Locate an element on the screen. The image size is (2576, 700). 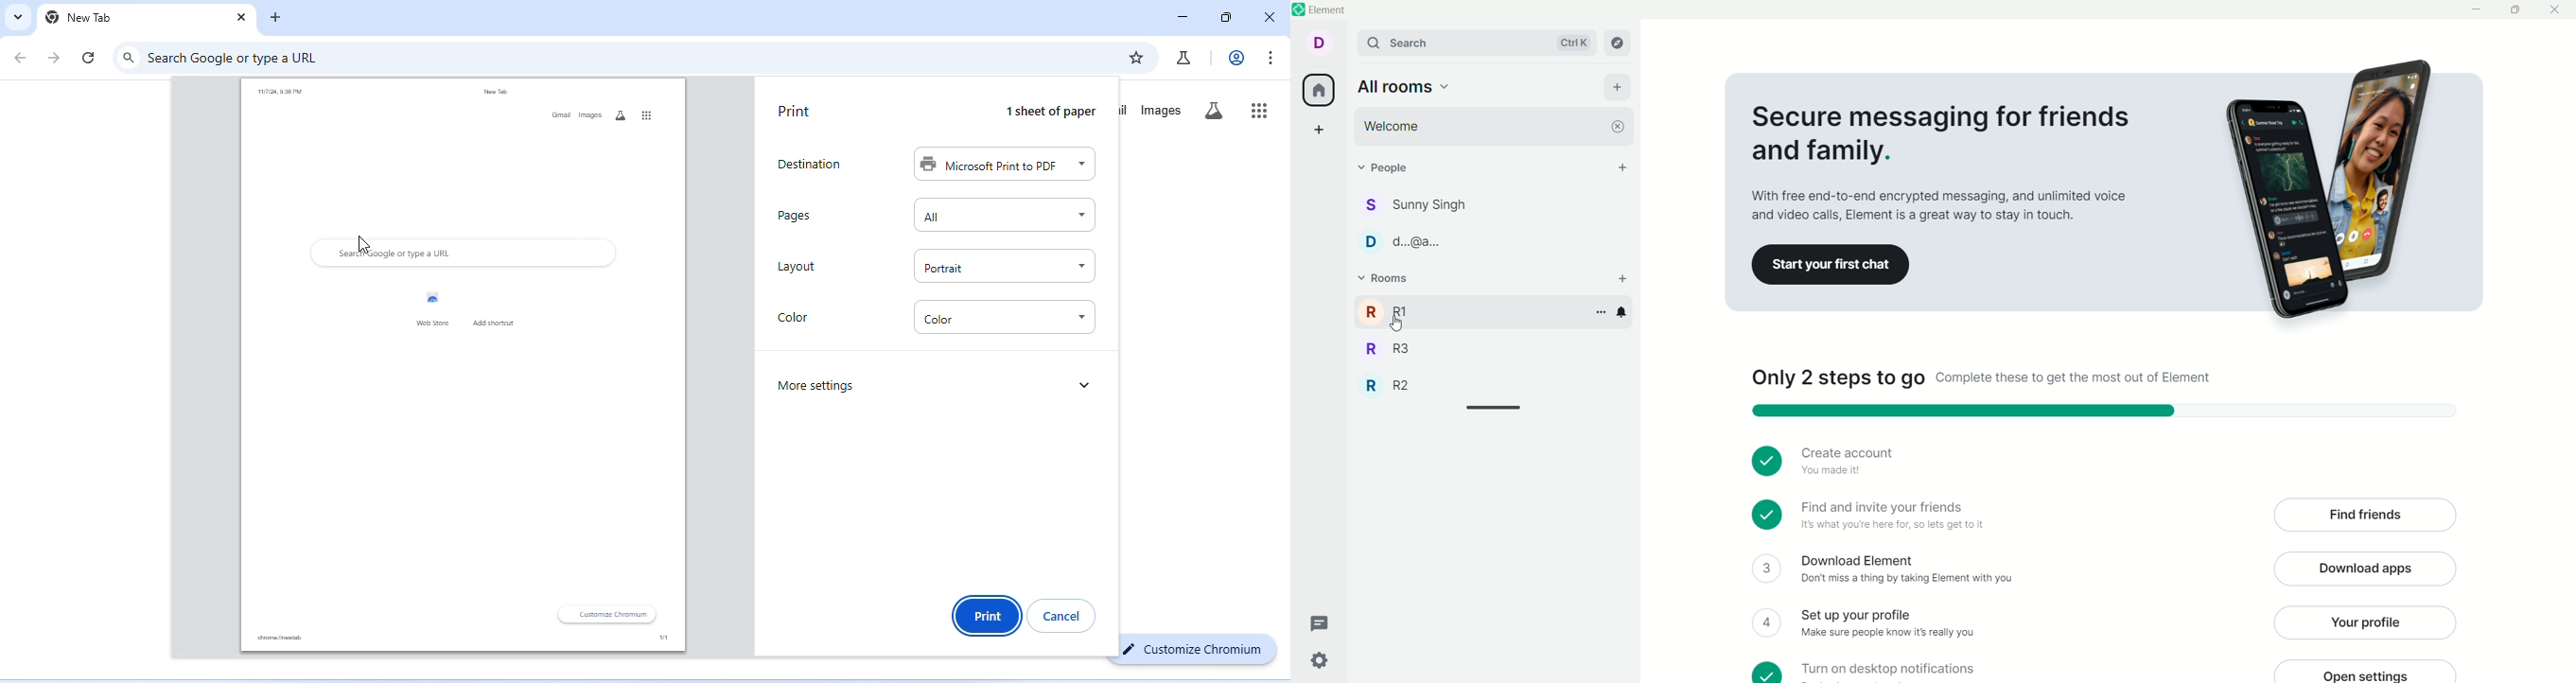
close is located at coordinates (238, 17).